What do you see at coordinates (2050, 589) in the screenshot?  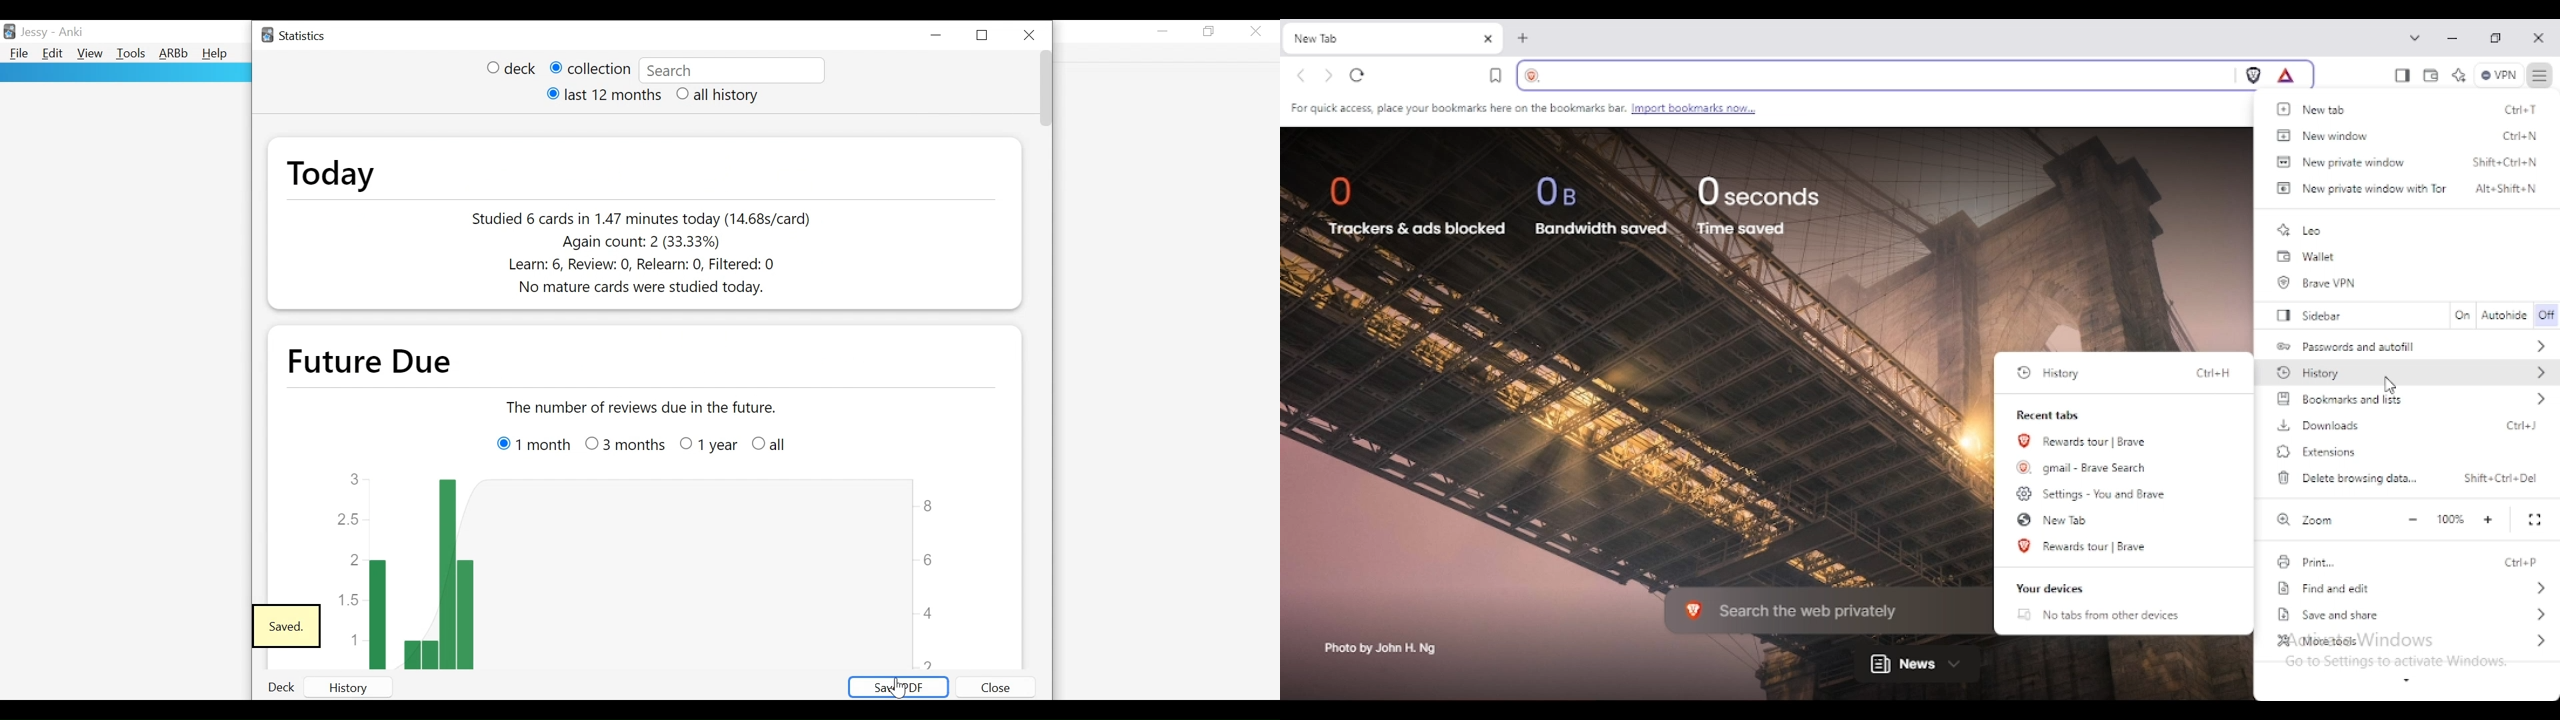 I see `your devices` at bounding box center [2050, 589].